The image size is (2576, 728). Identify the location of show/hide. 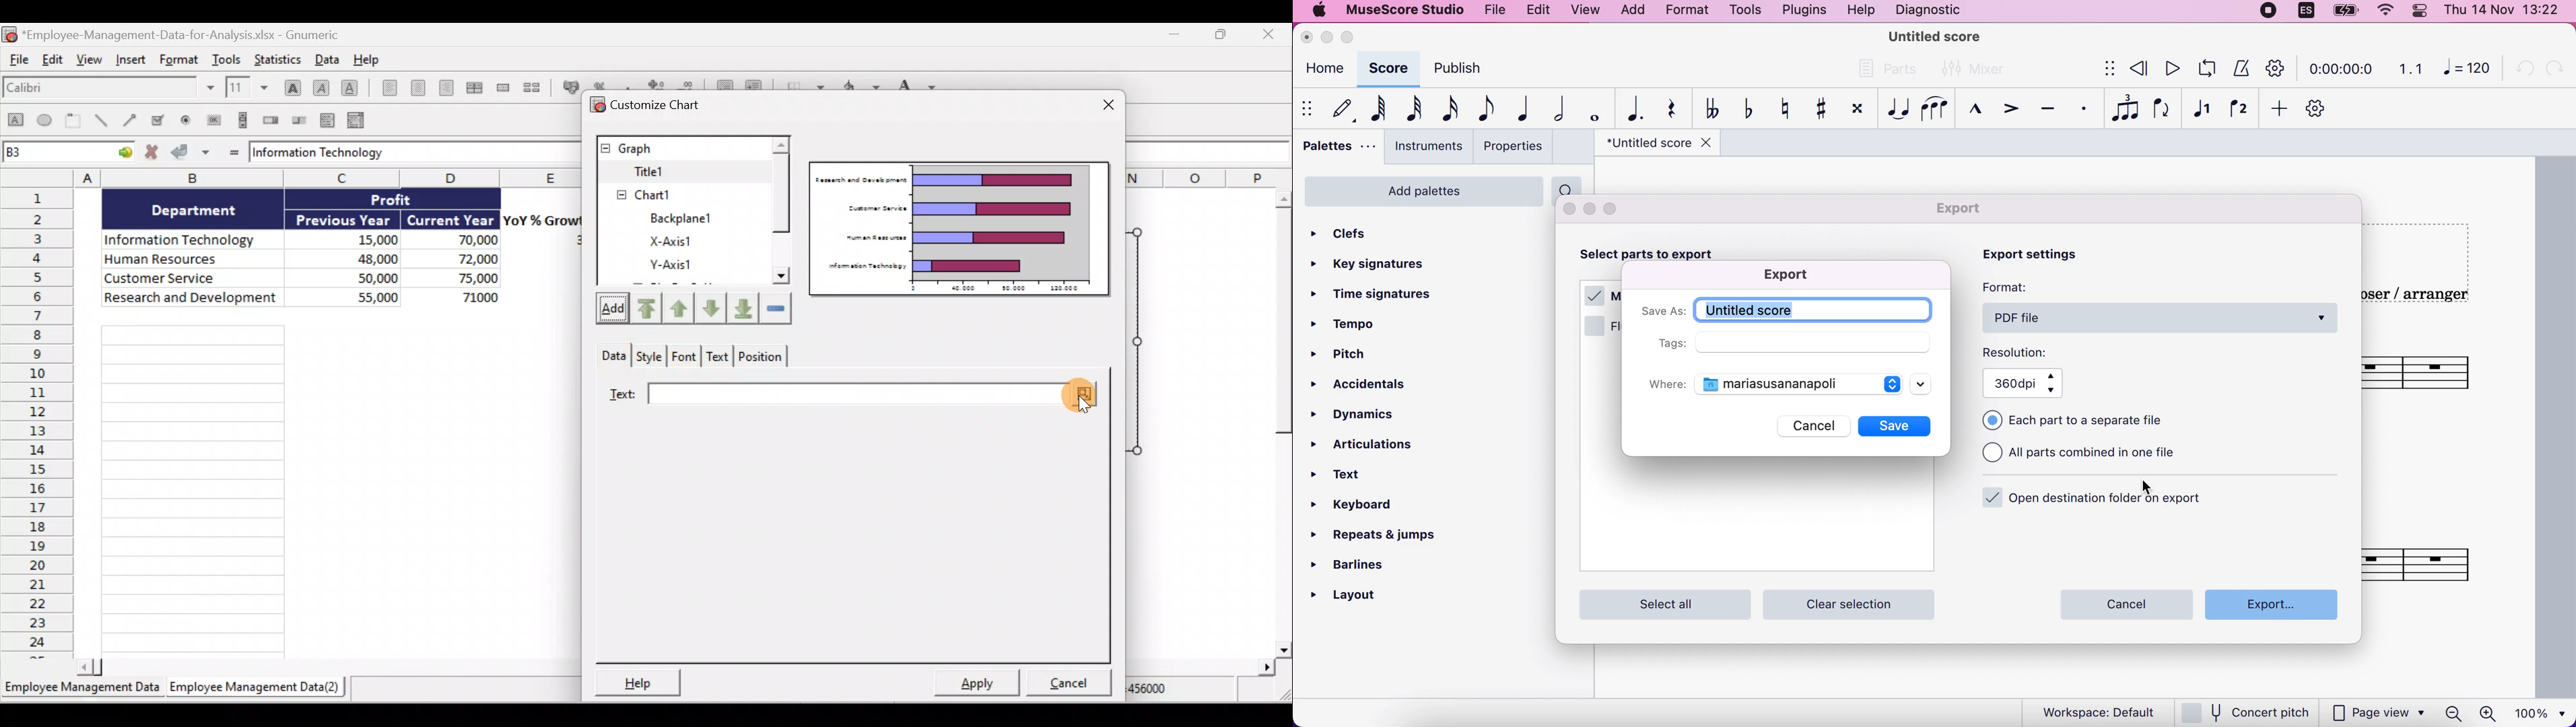
(2108, 68).